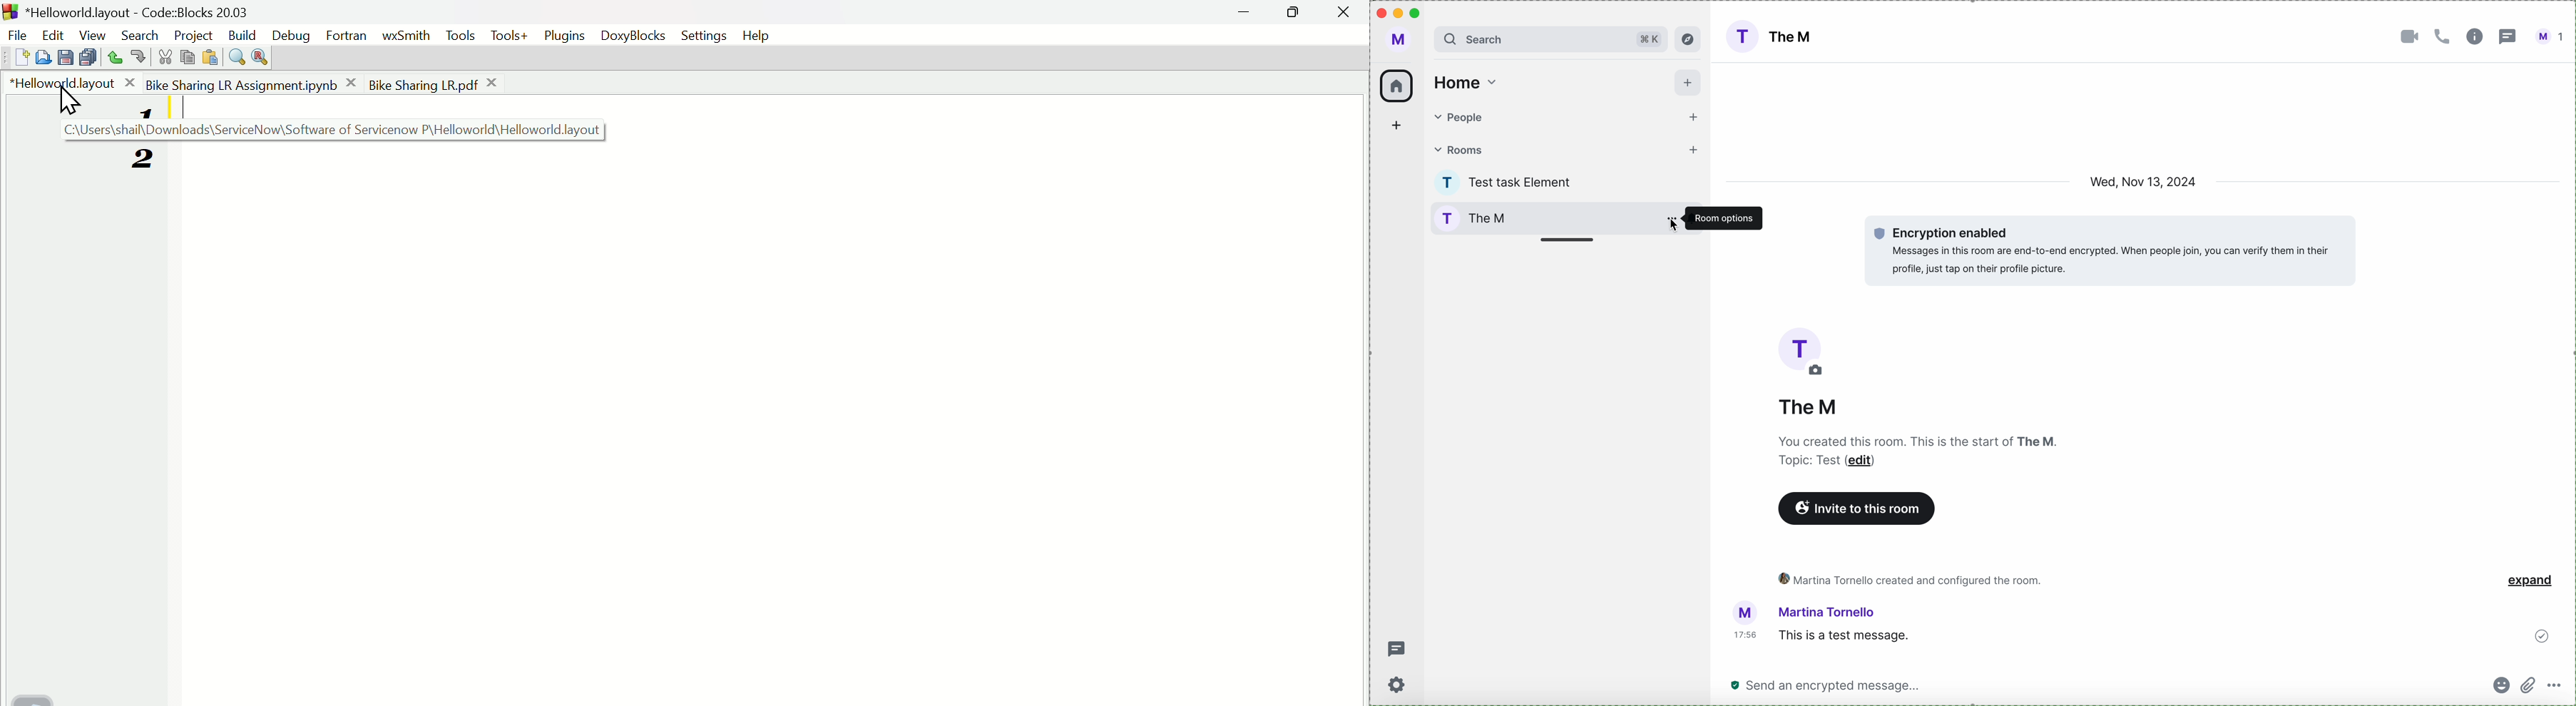 The width and height of the screenshot is (2576, 728). Describe the element at coordinates (1522, 39) in the screenshot. I see `search bar` at that location.